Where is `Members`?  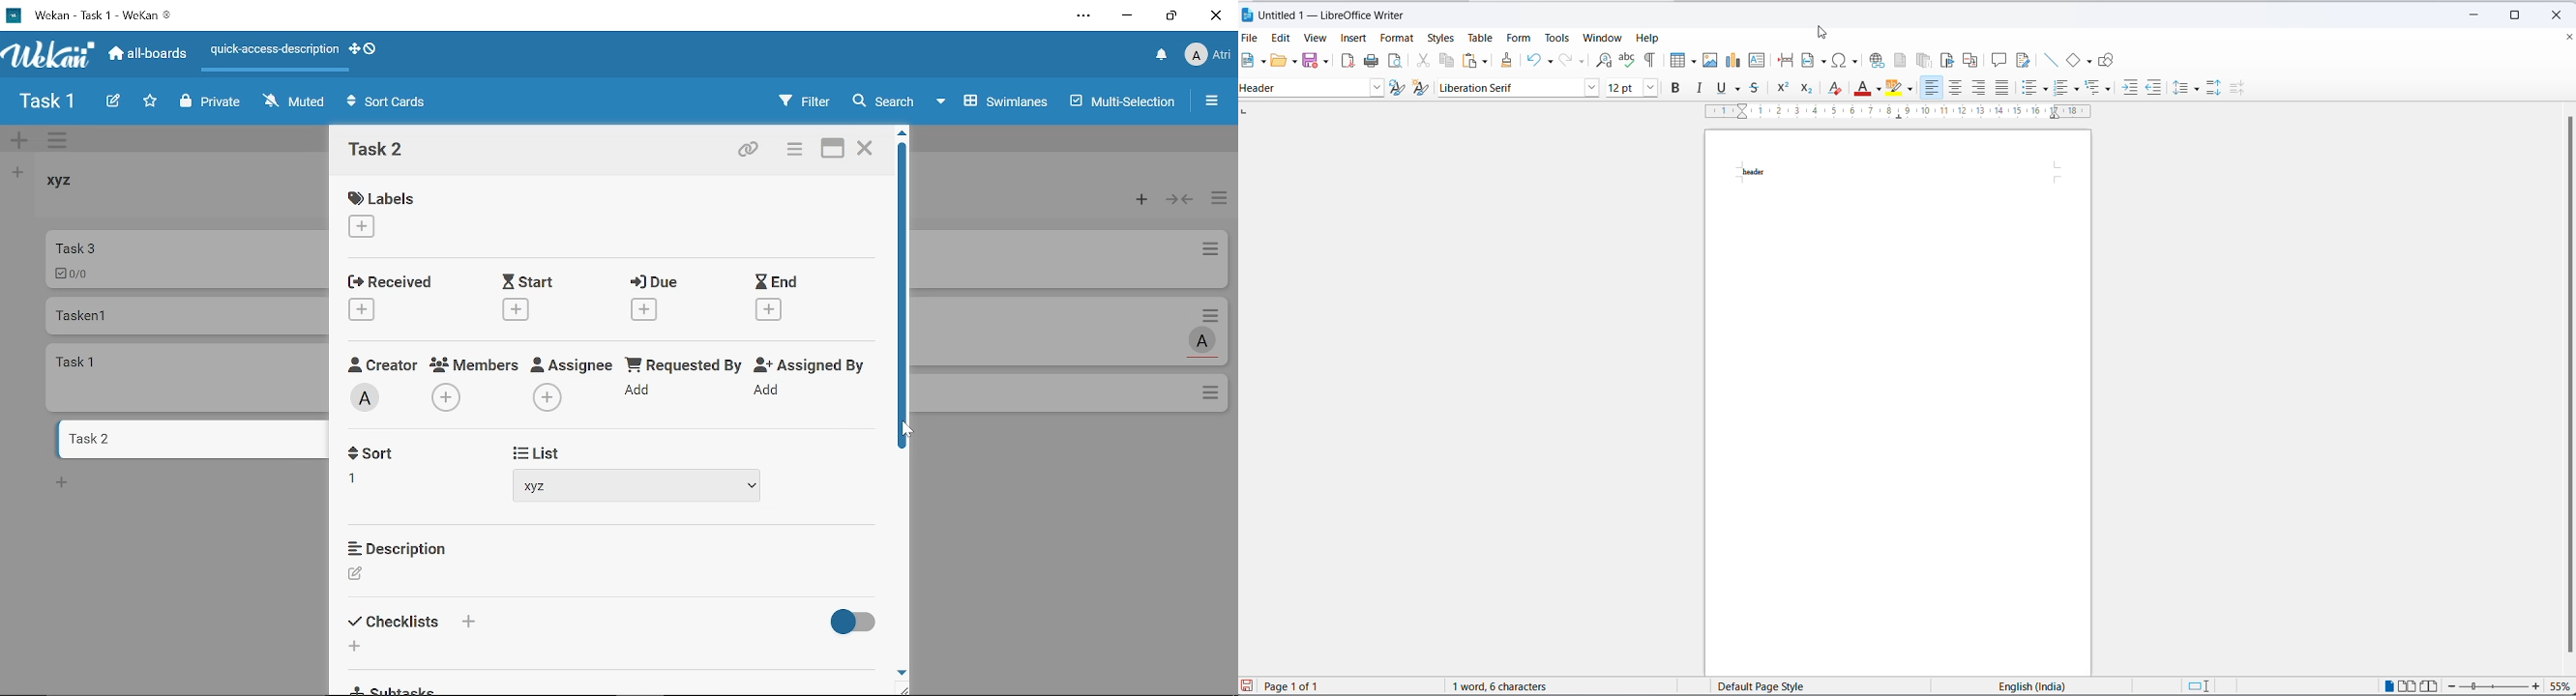
Members is located at coordinates (476, 364).